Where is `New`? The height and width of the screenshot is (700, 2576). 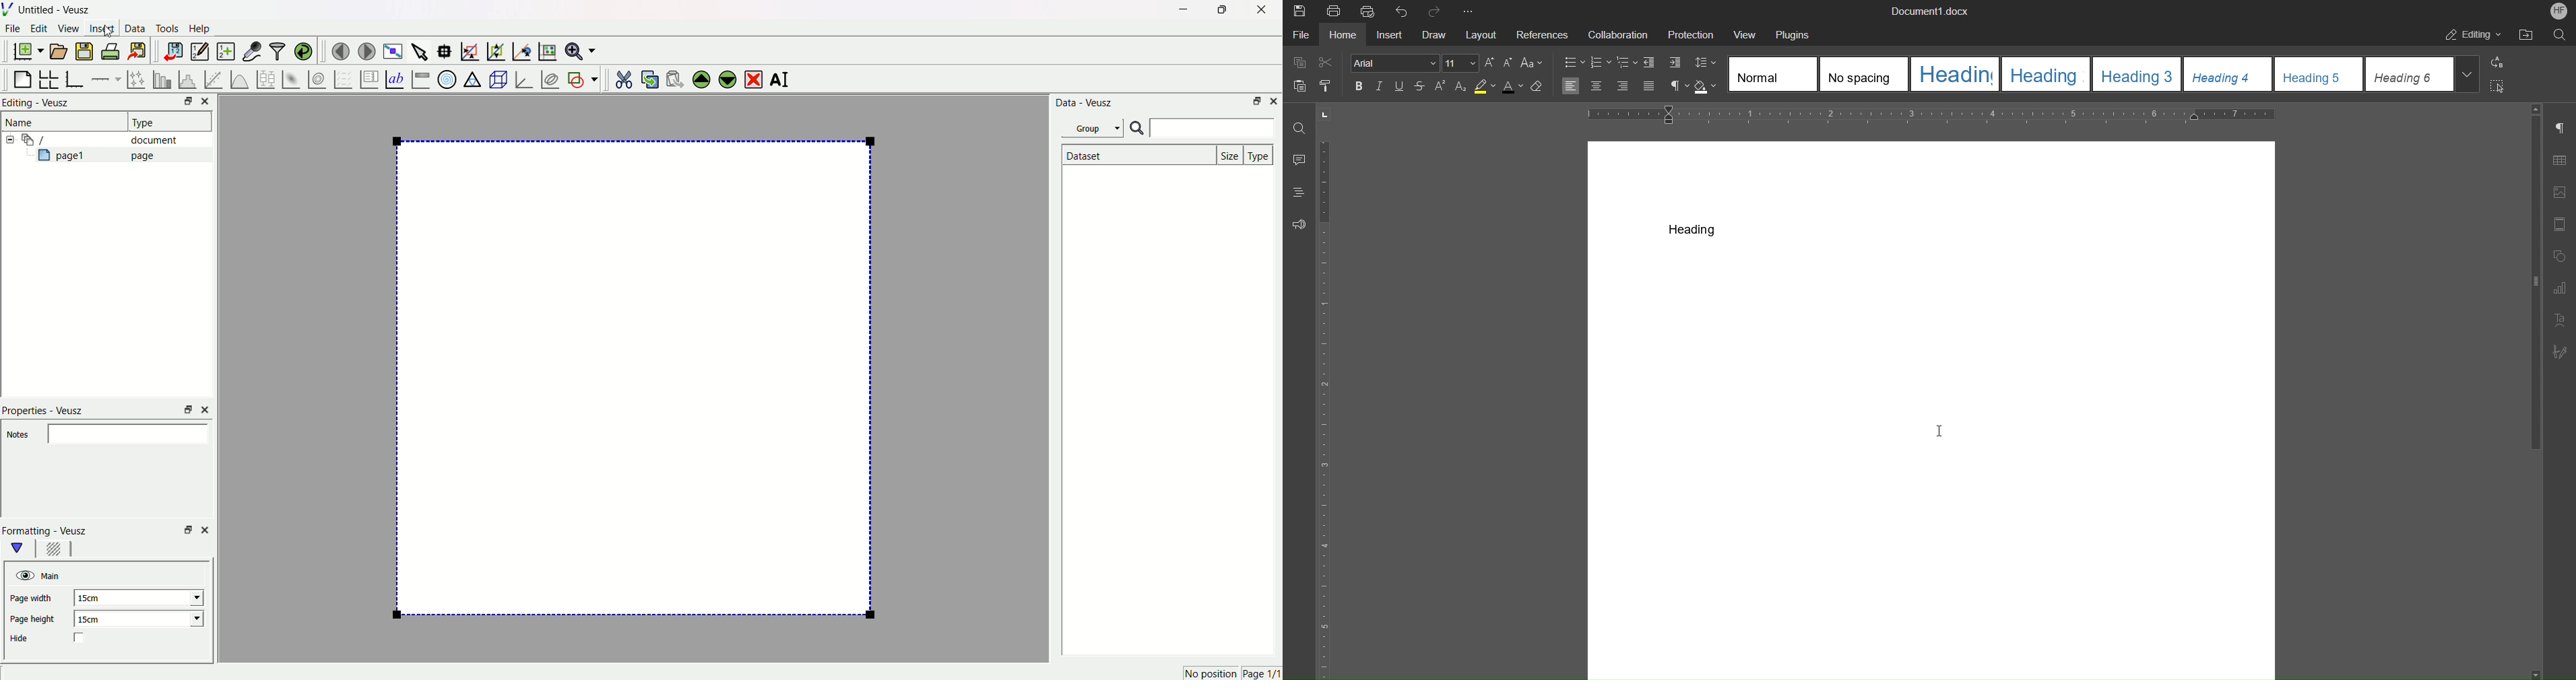
New is located at coordinates (1298, 11).